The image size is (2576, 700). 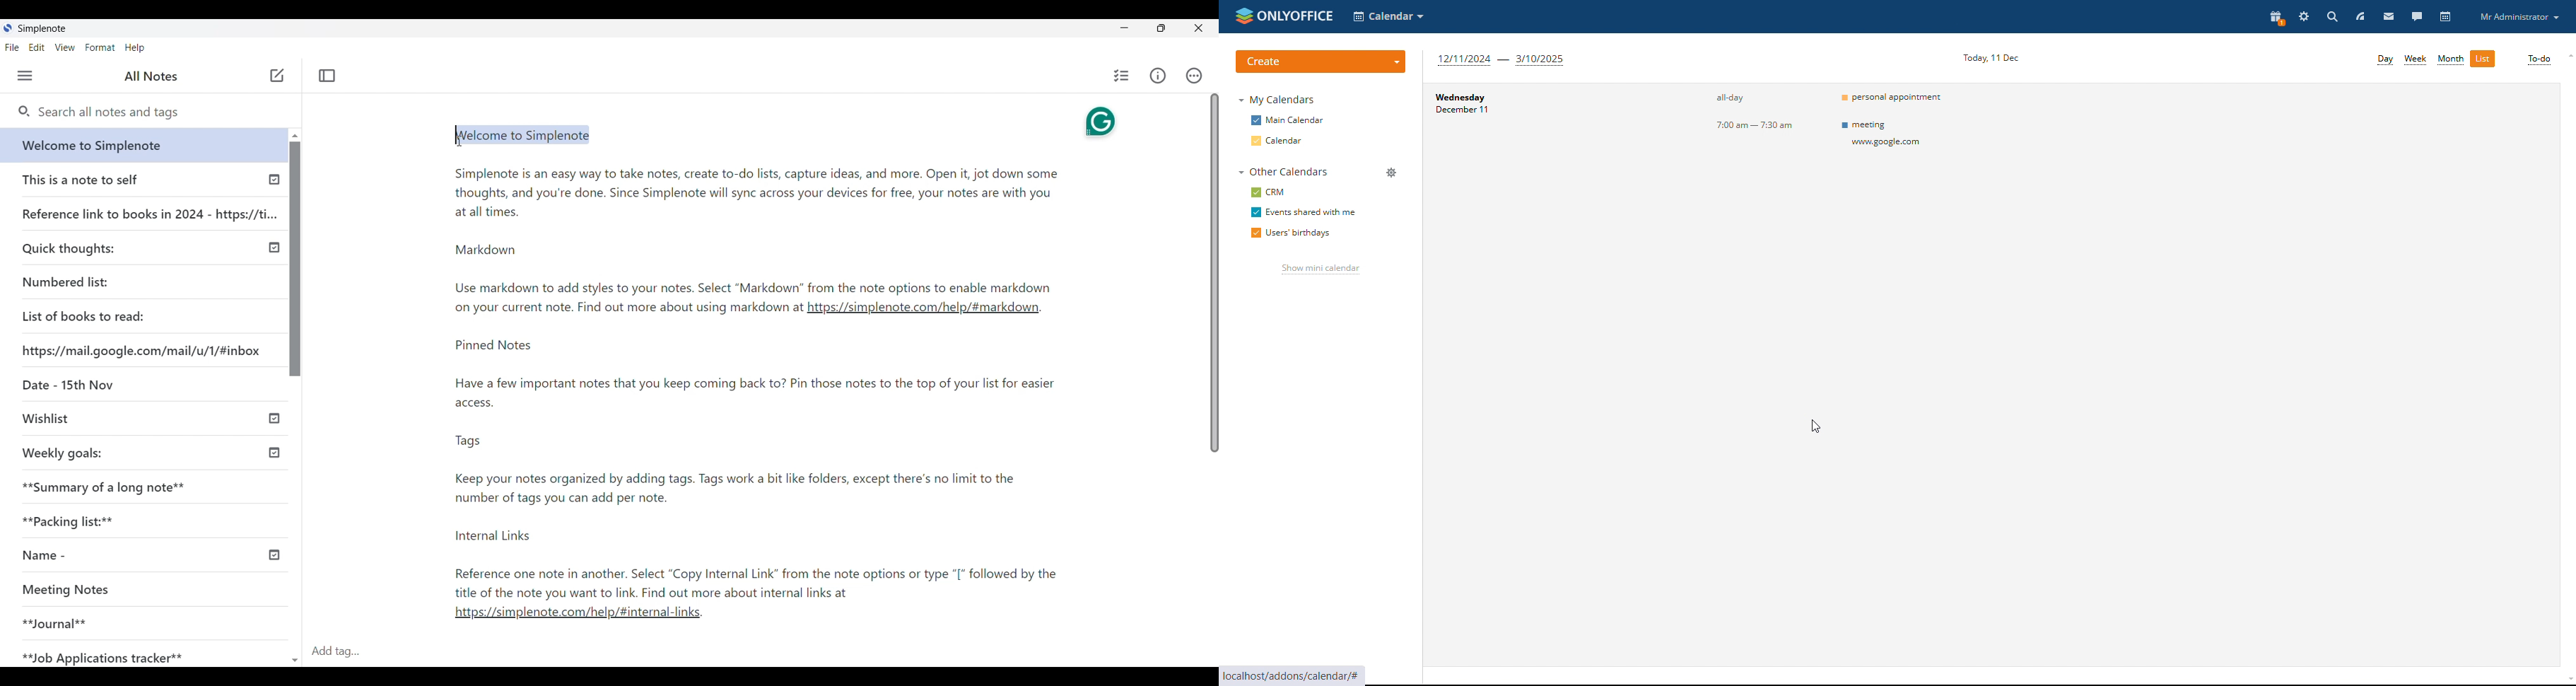 I want to click on cursor, so click(x=1816, y=427).